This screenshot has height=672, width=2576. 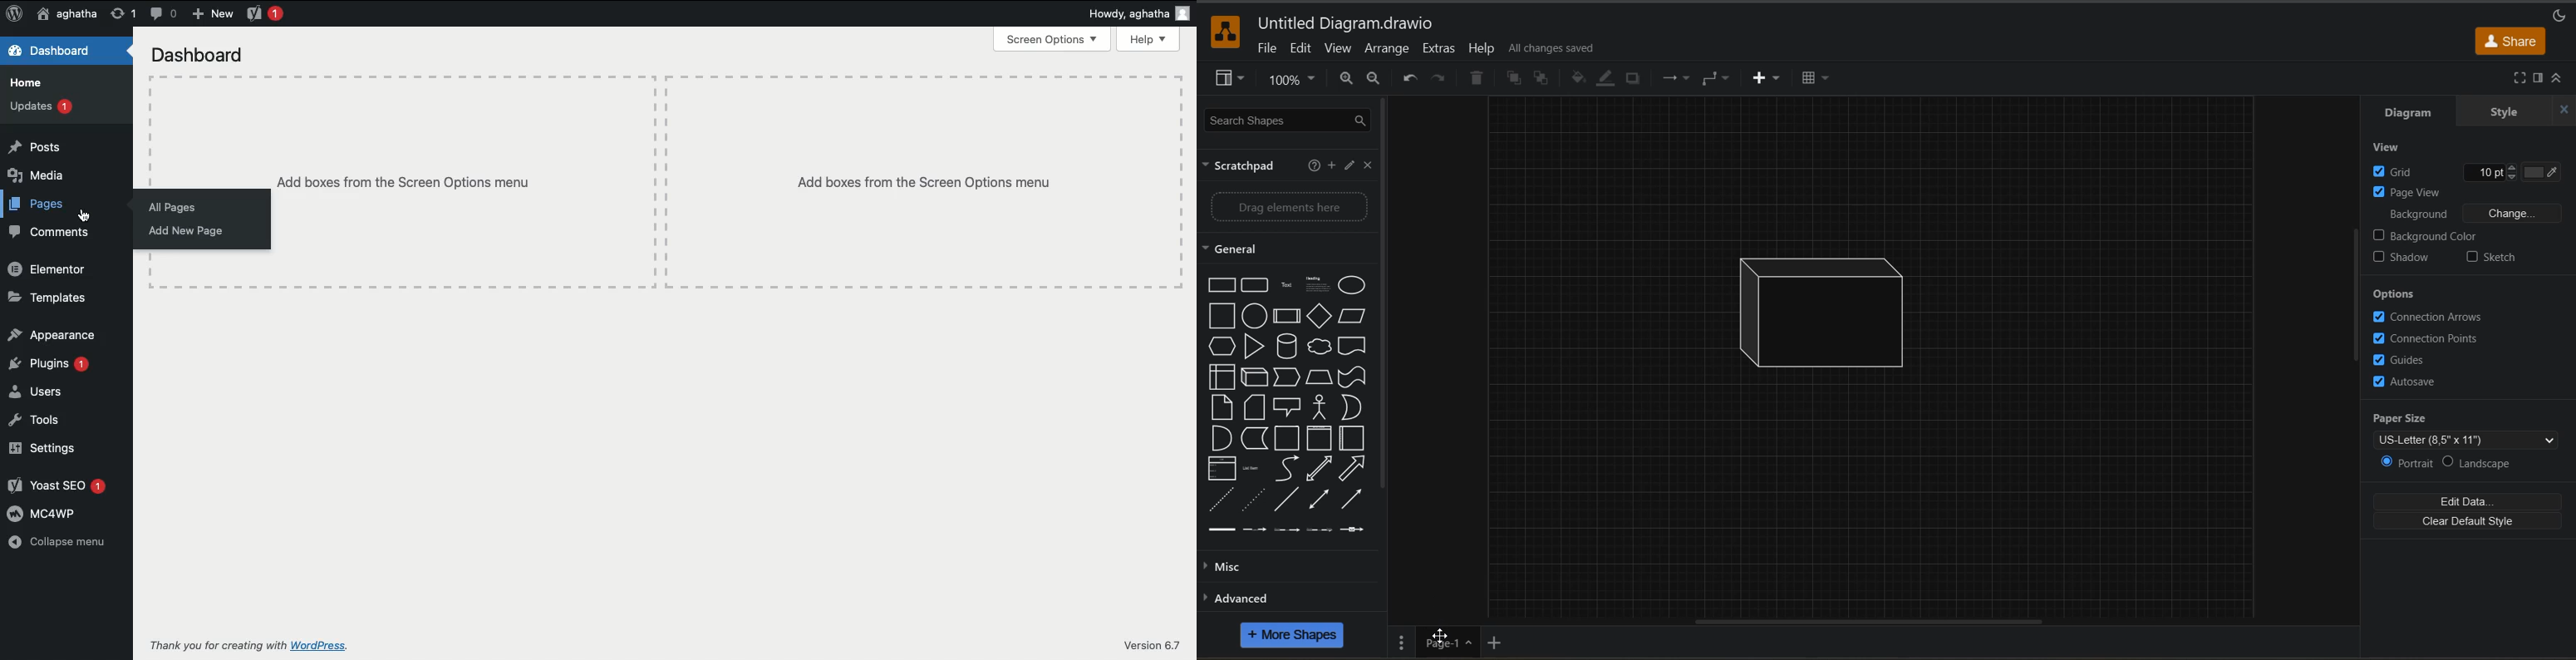 What do you see at coordinates (2463, 193) in the screenshot?
I see `page view` at bounding box center [2463, 193].